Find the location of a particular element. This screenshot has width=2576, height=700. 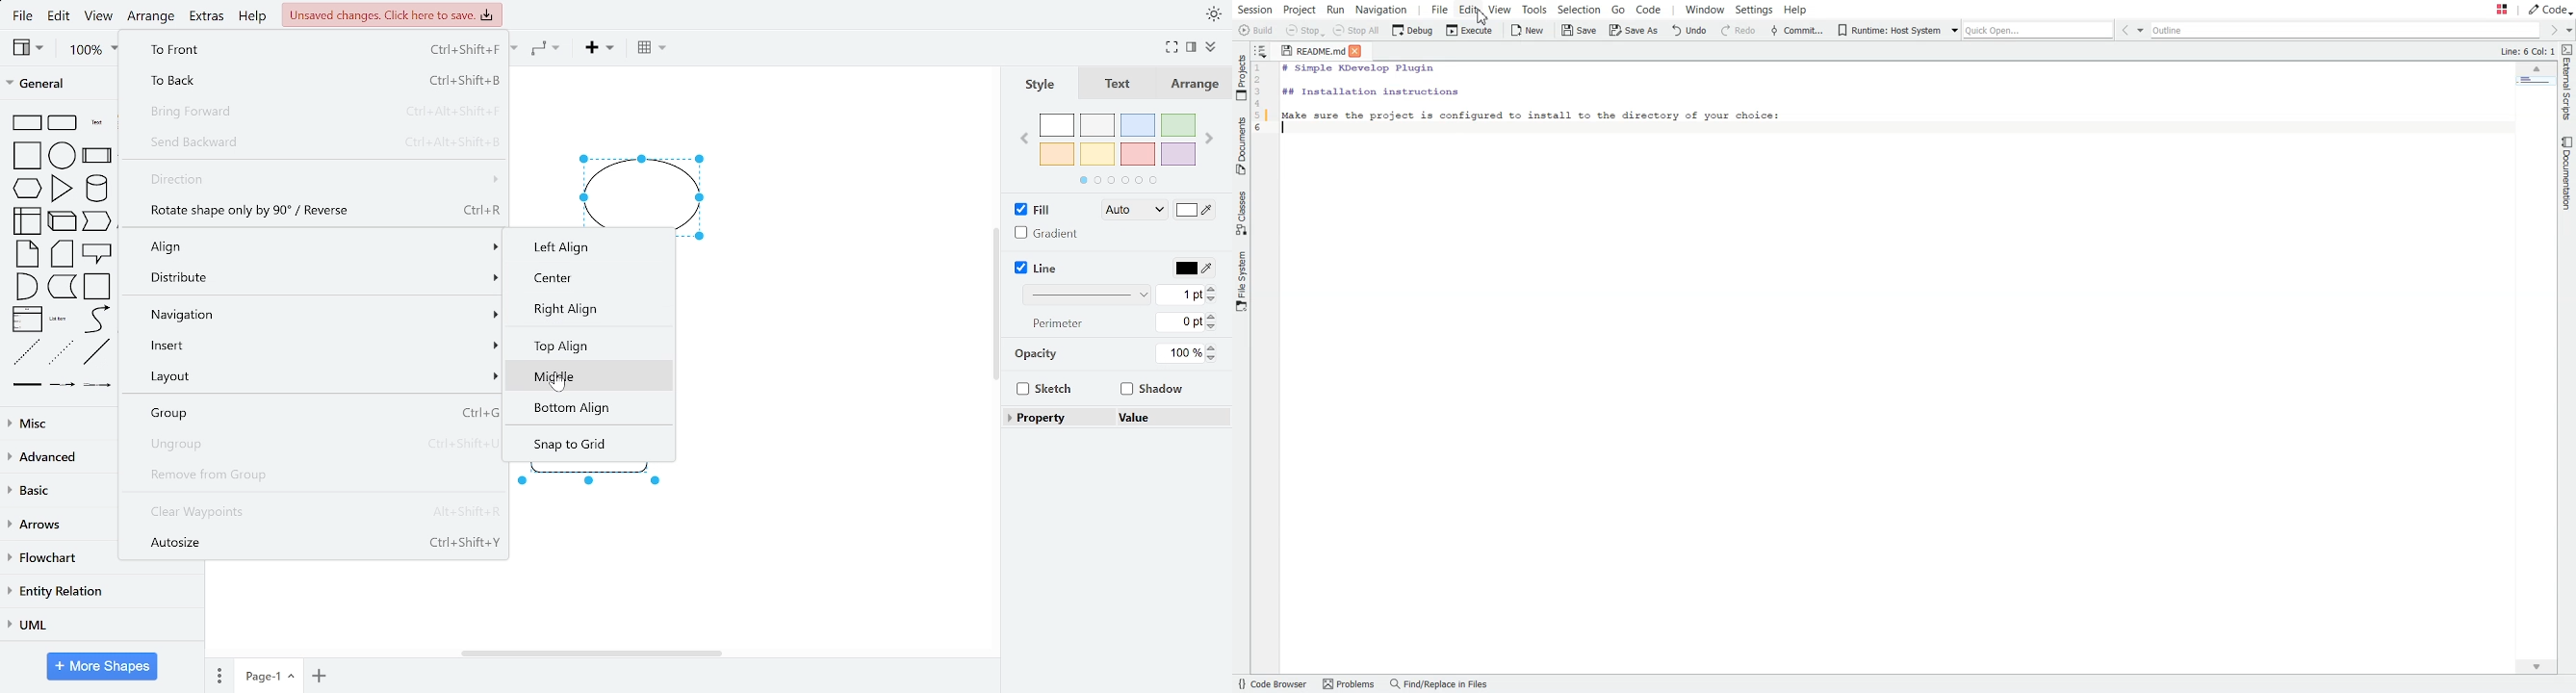

and is located at coordinates (25, 286).